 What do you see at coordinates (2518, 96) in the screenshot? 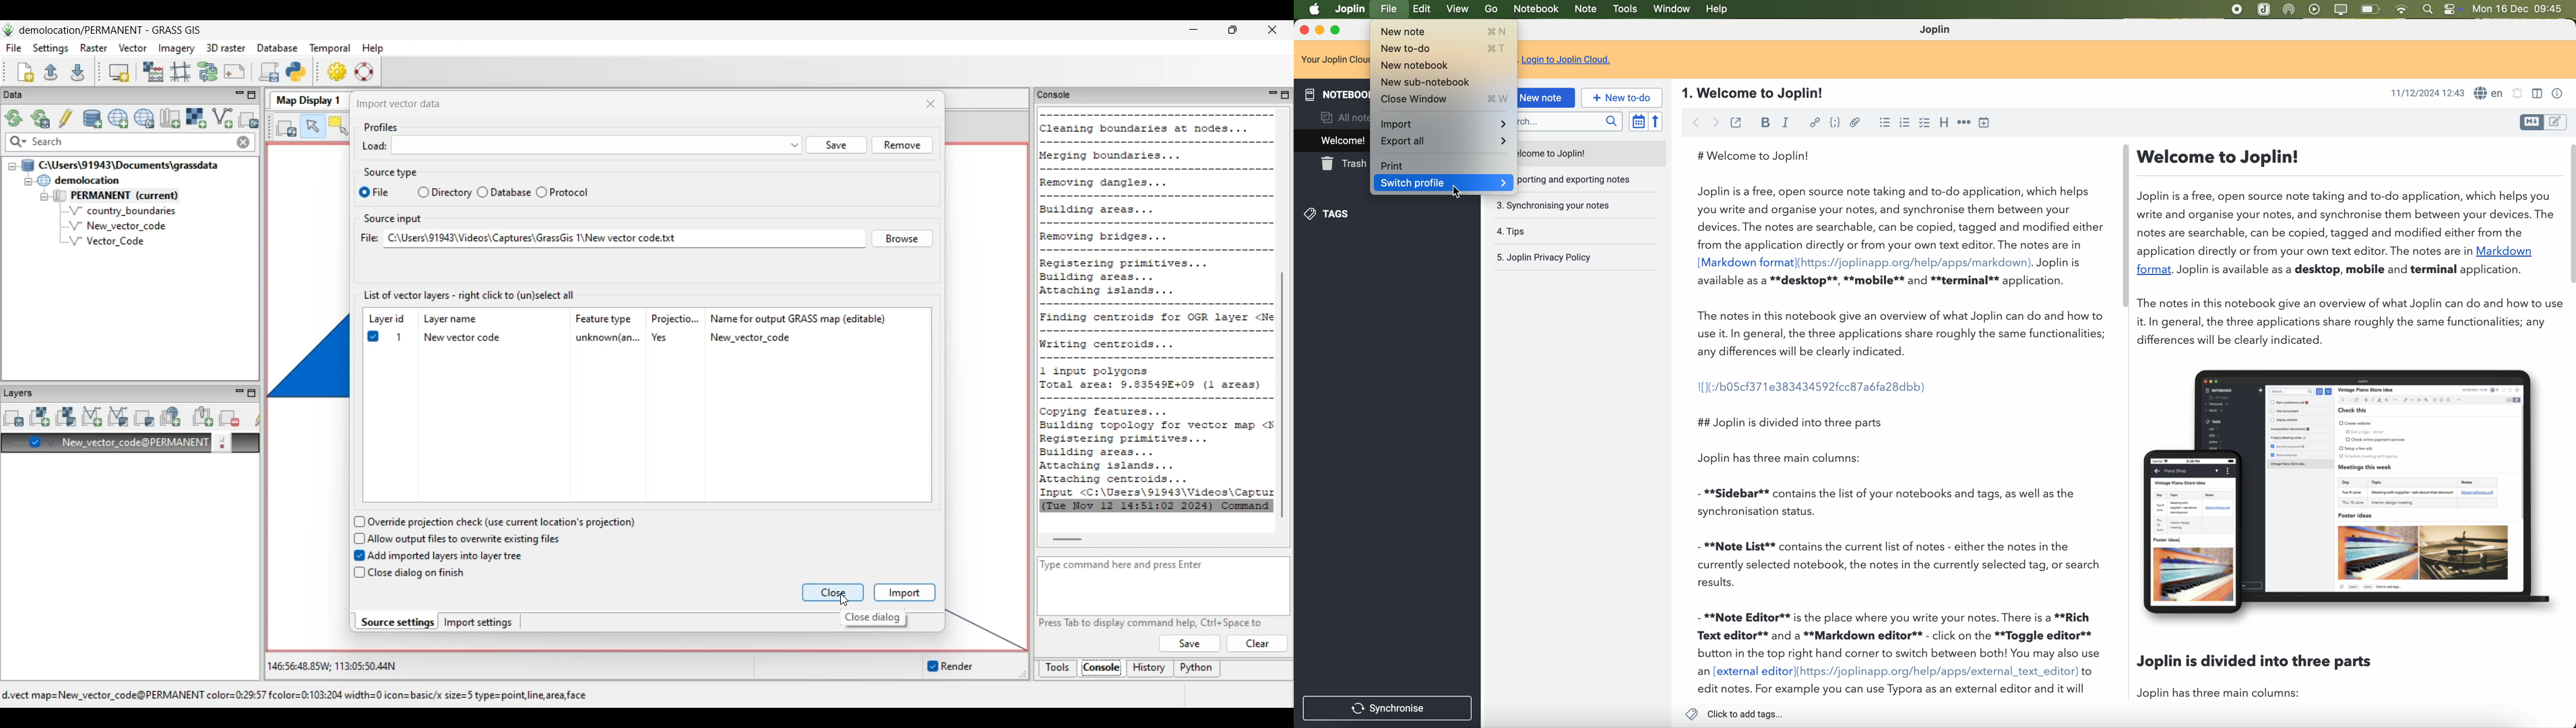
I see `set alarm` at bounding box center [2518, 96].